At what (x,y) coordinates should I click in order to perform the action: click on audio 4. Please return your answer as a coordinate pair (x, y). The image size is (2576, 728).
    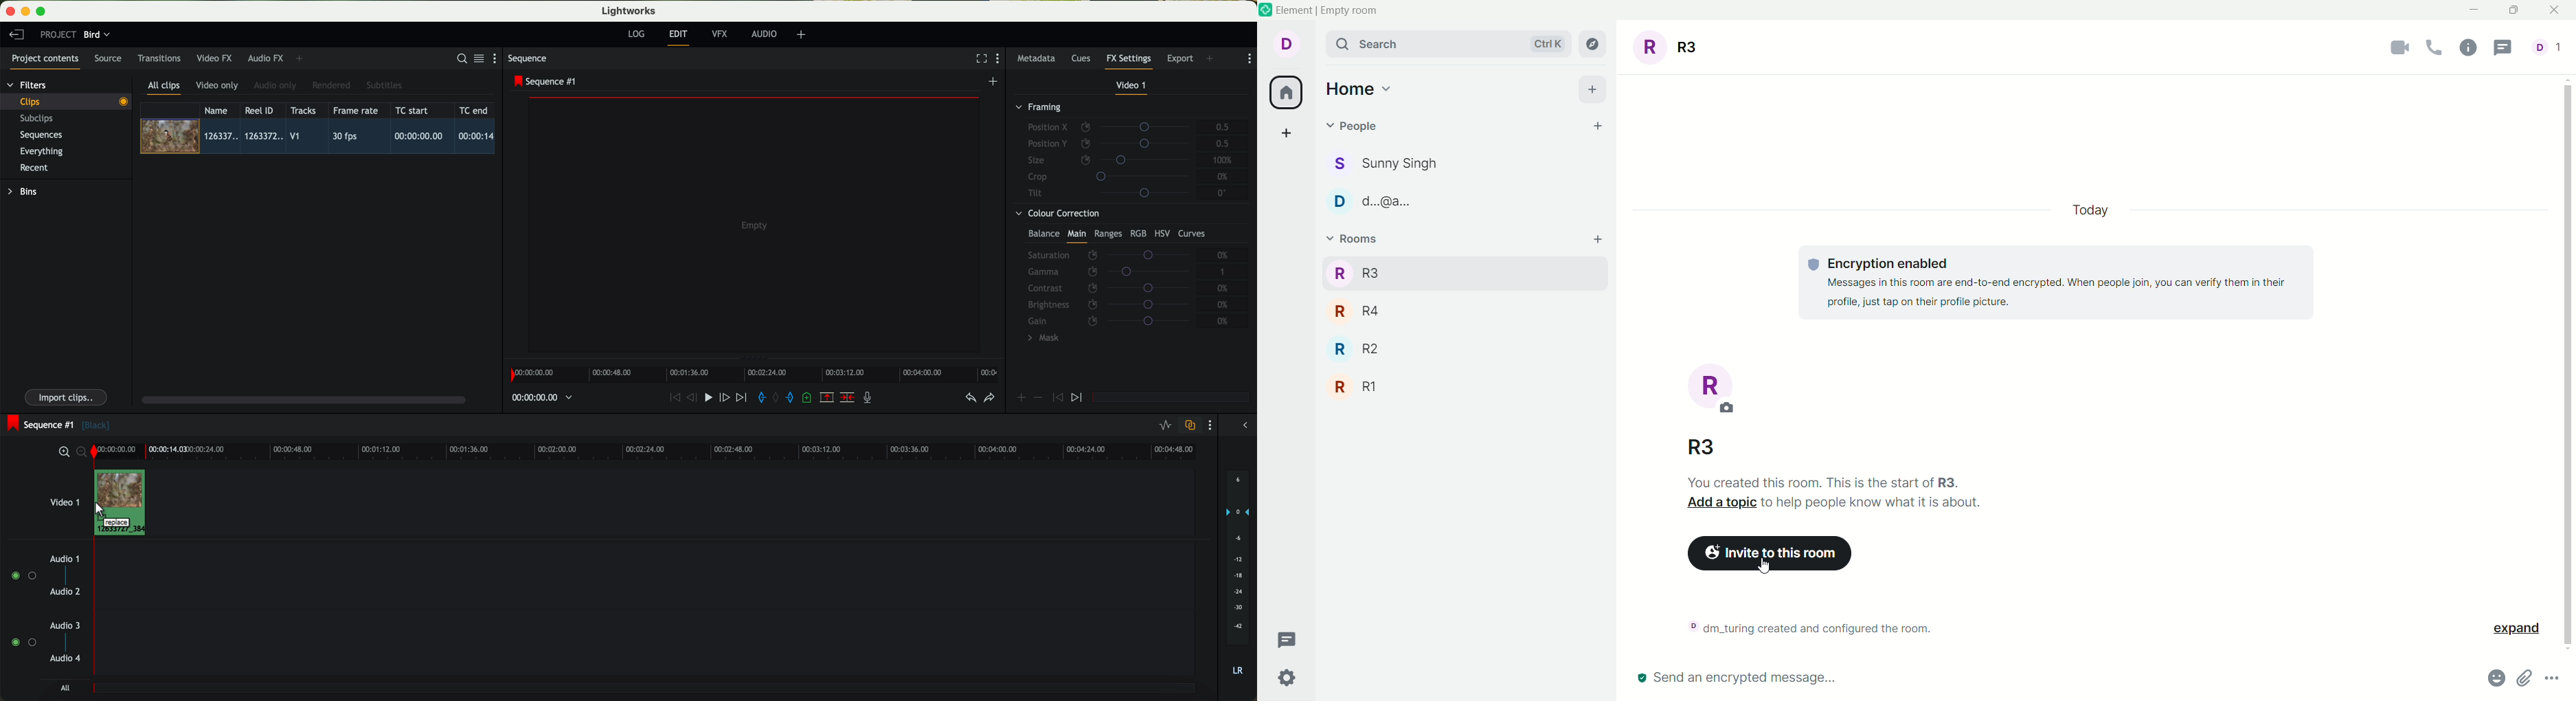
    Looking at the image, I should click on (66, 658).